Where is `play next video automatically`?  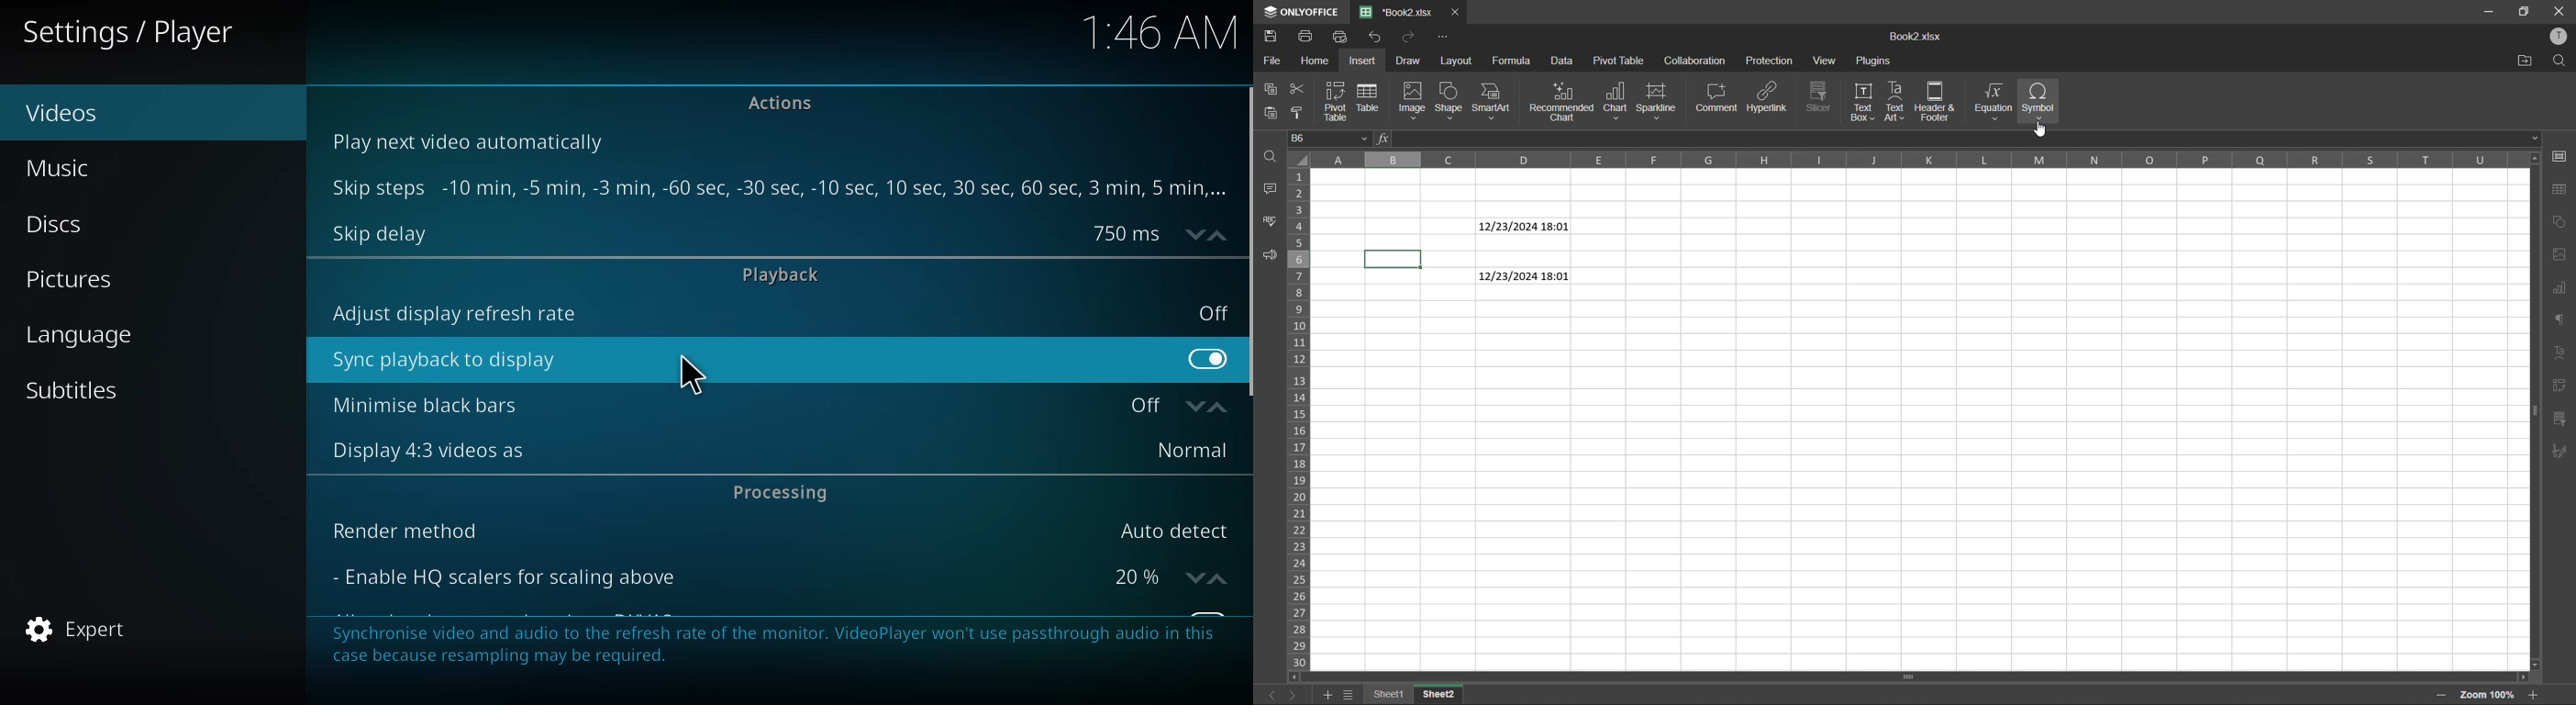
play next video automatically is located at coordinates (470, 142).